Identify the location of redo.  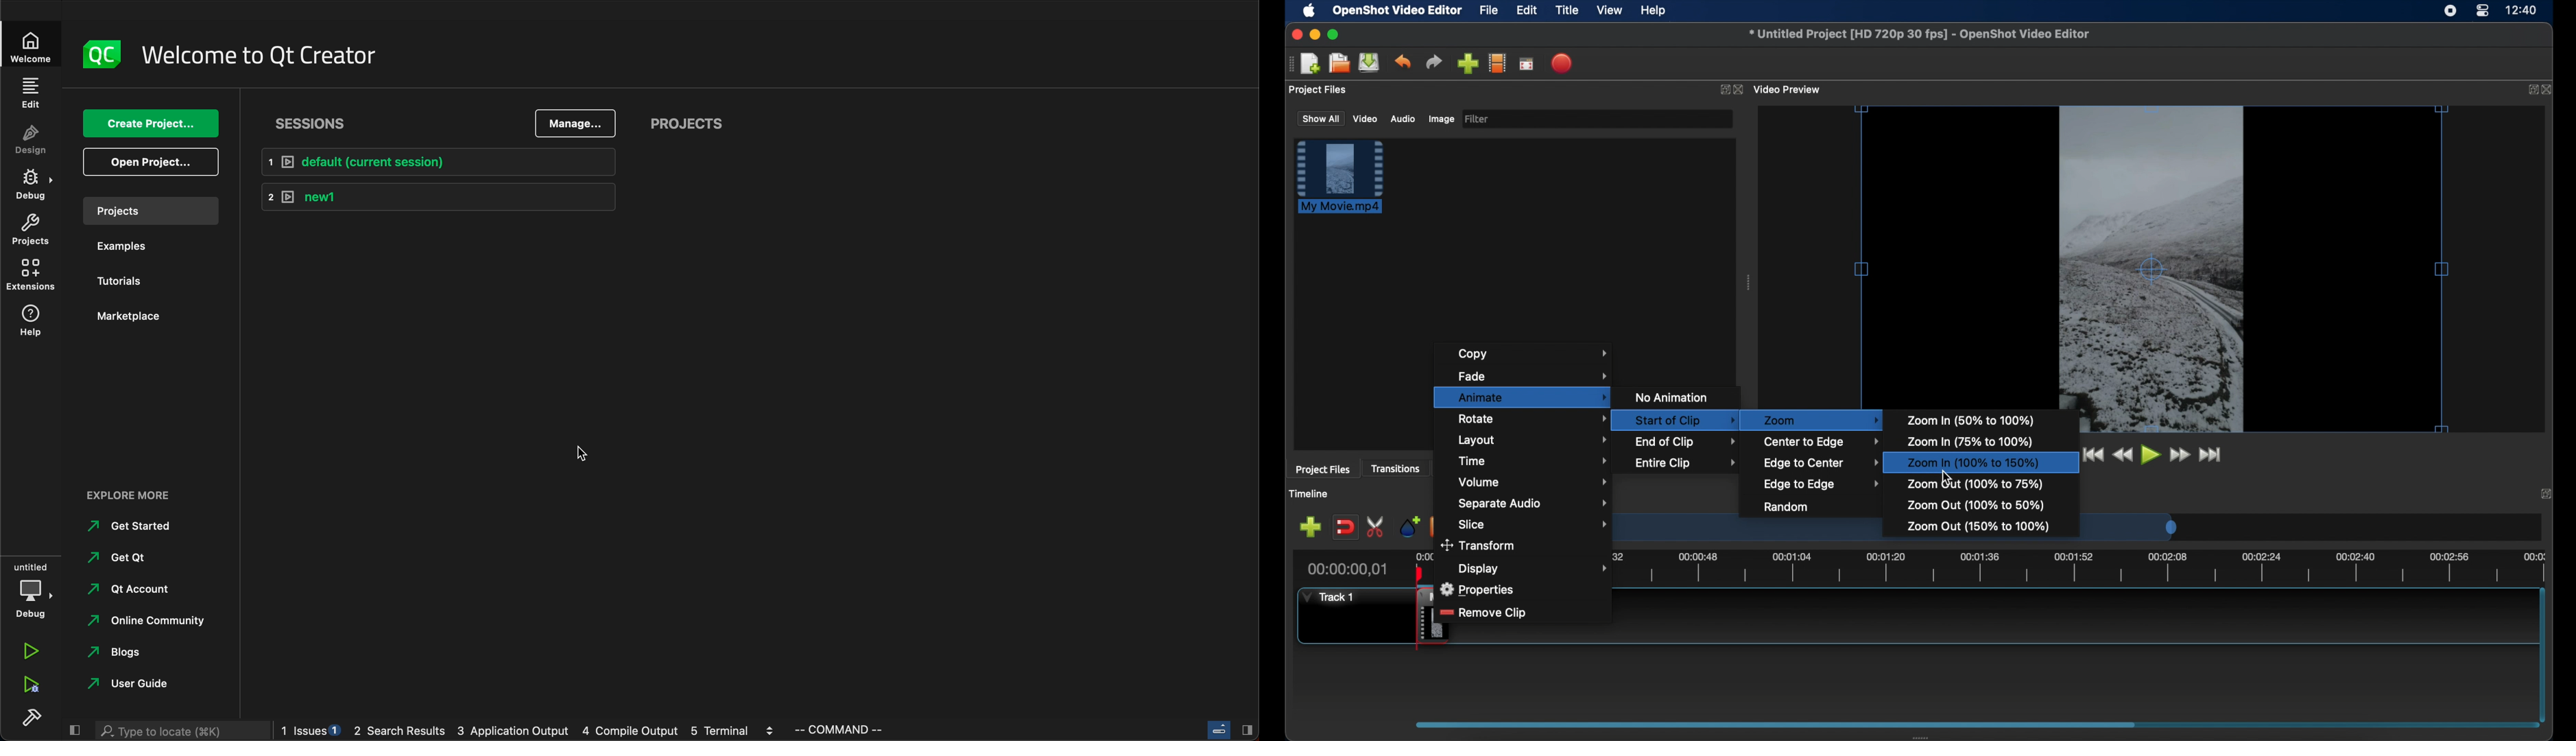
(1434, 62).